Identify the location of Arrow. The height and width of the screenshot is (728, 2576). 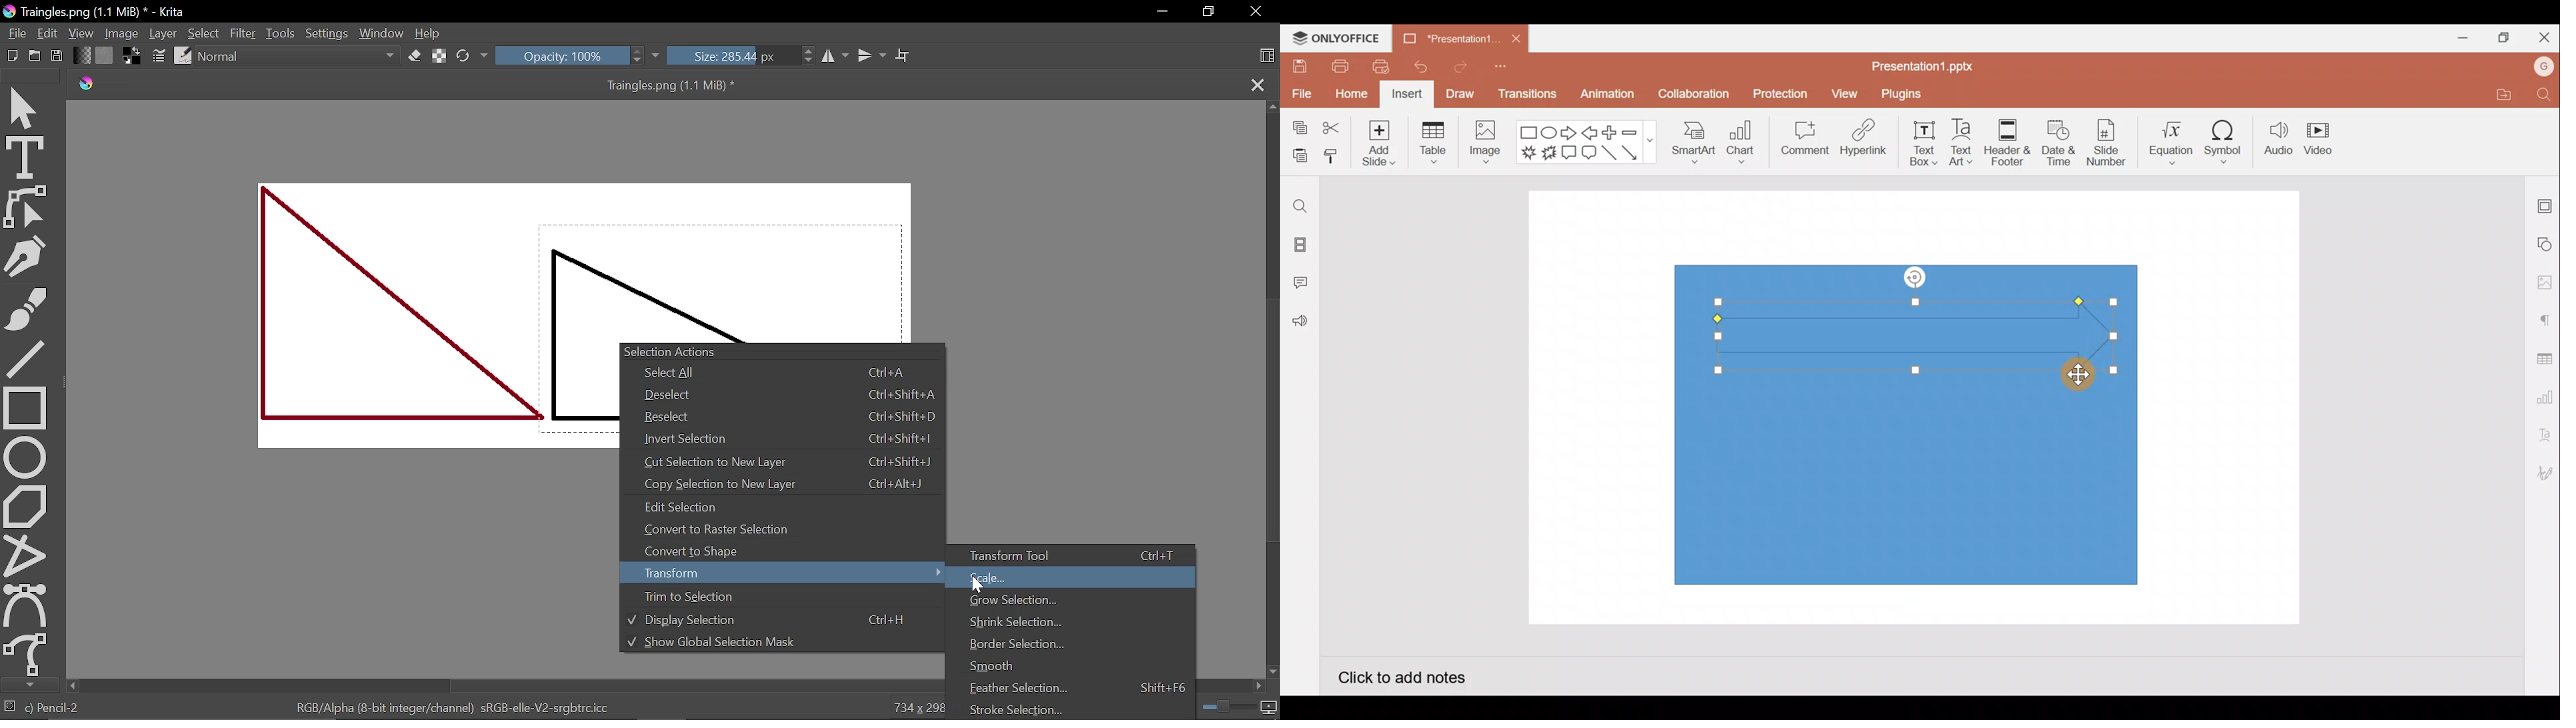
(1637, 153).